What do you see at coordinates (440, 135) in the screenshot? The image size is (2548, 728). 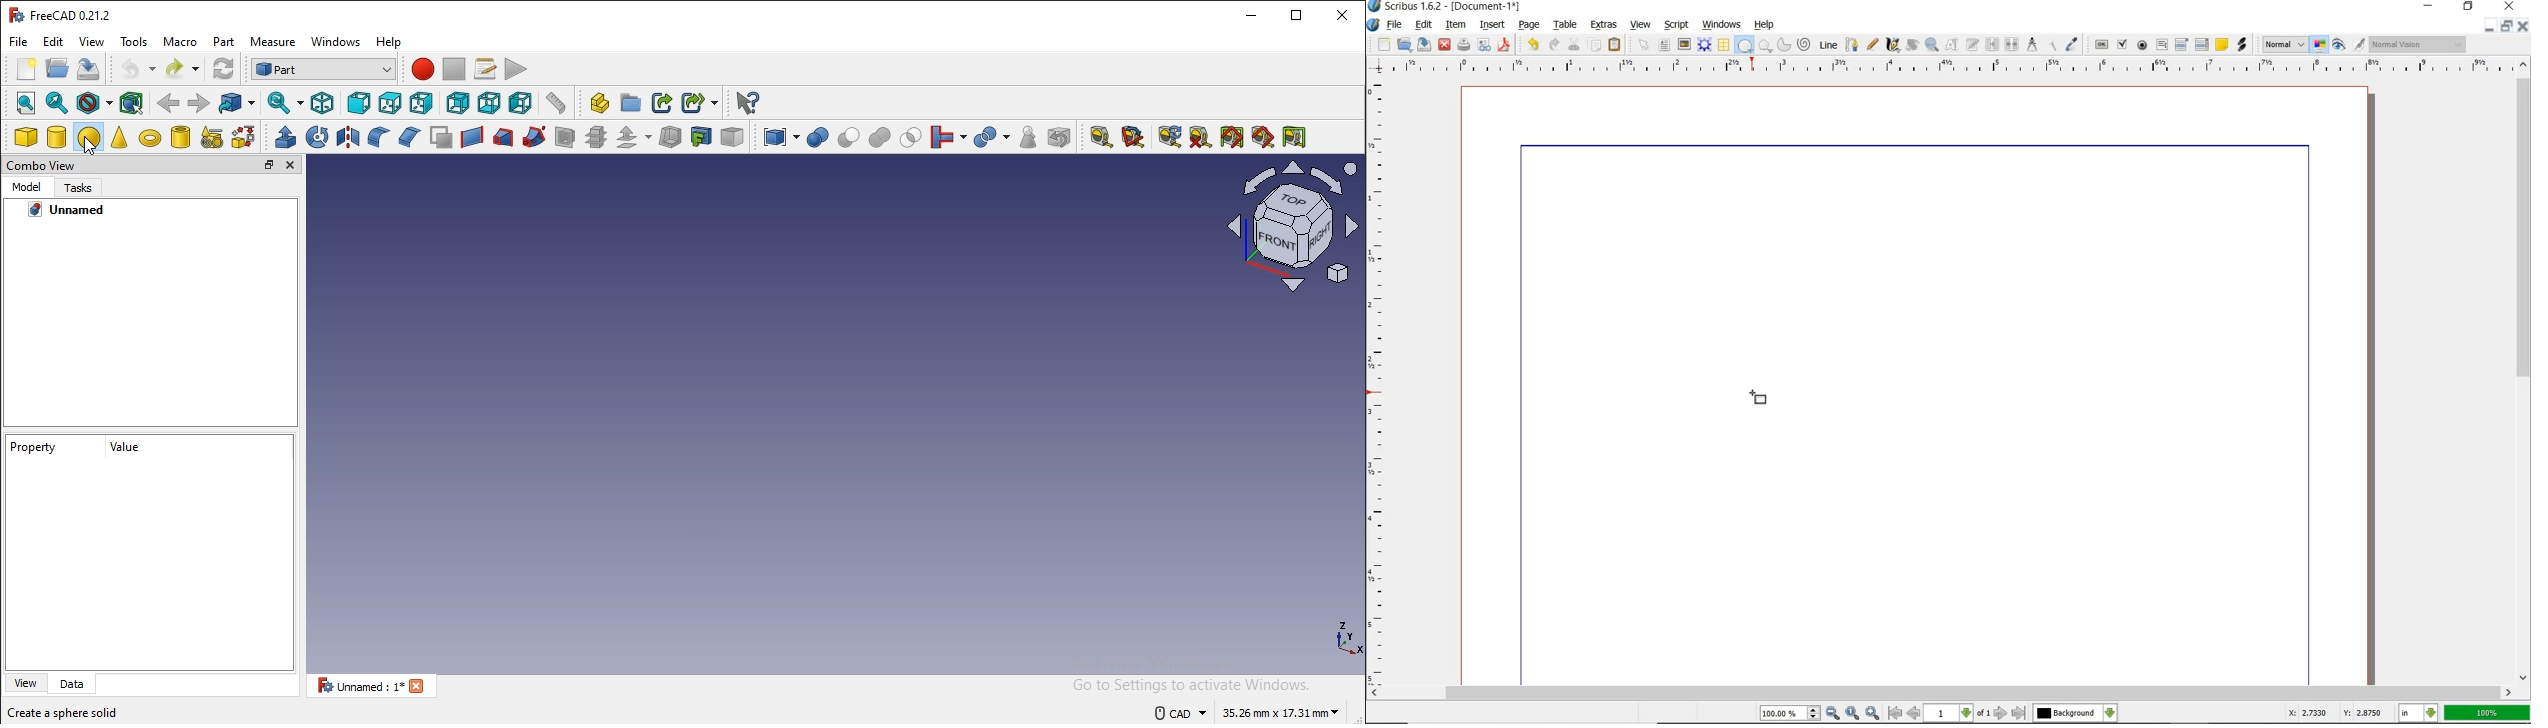 I see `make face from wires` at bounding box center [440, 135].